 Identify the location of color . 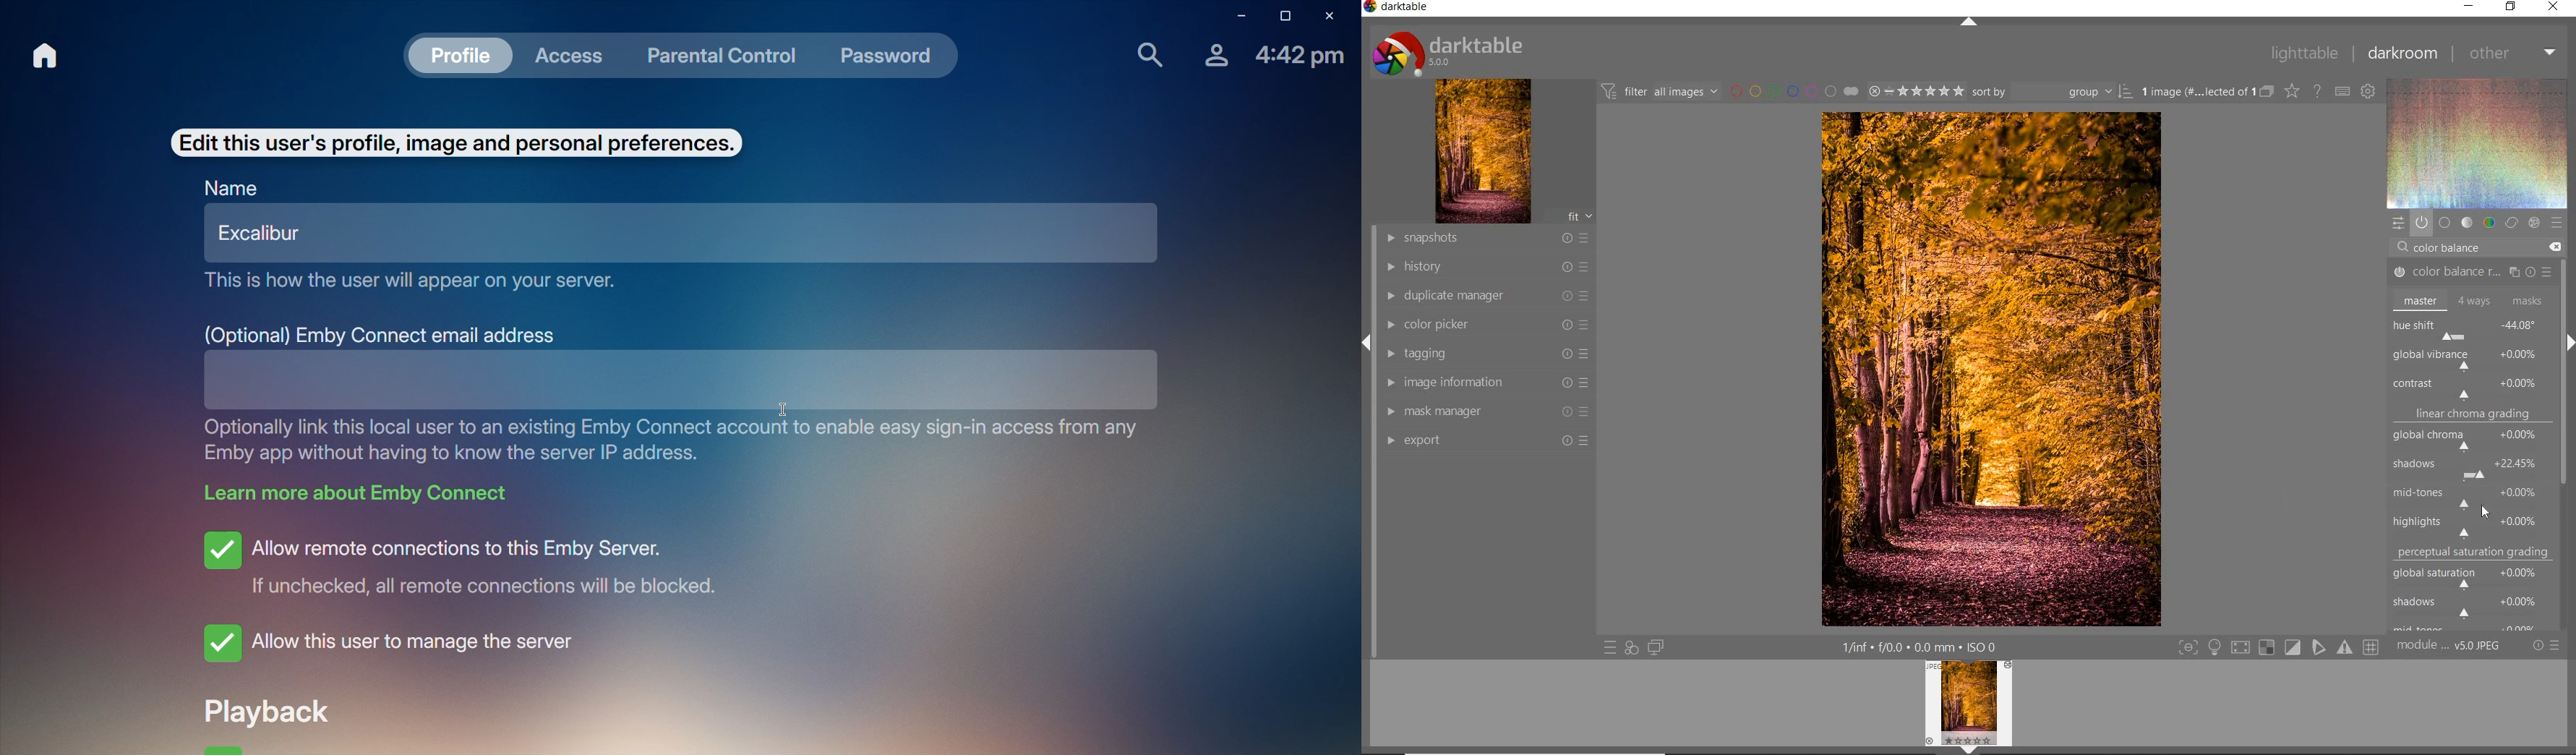
(2488, 223).